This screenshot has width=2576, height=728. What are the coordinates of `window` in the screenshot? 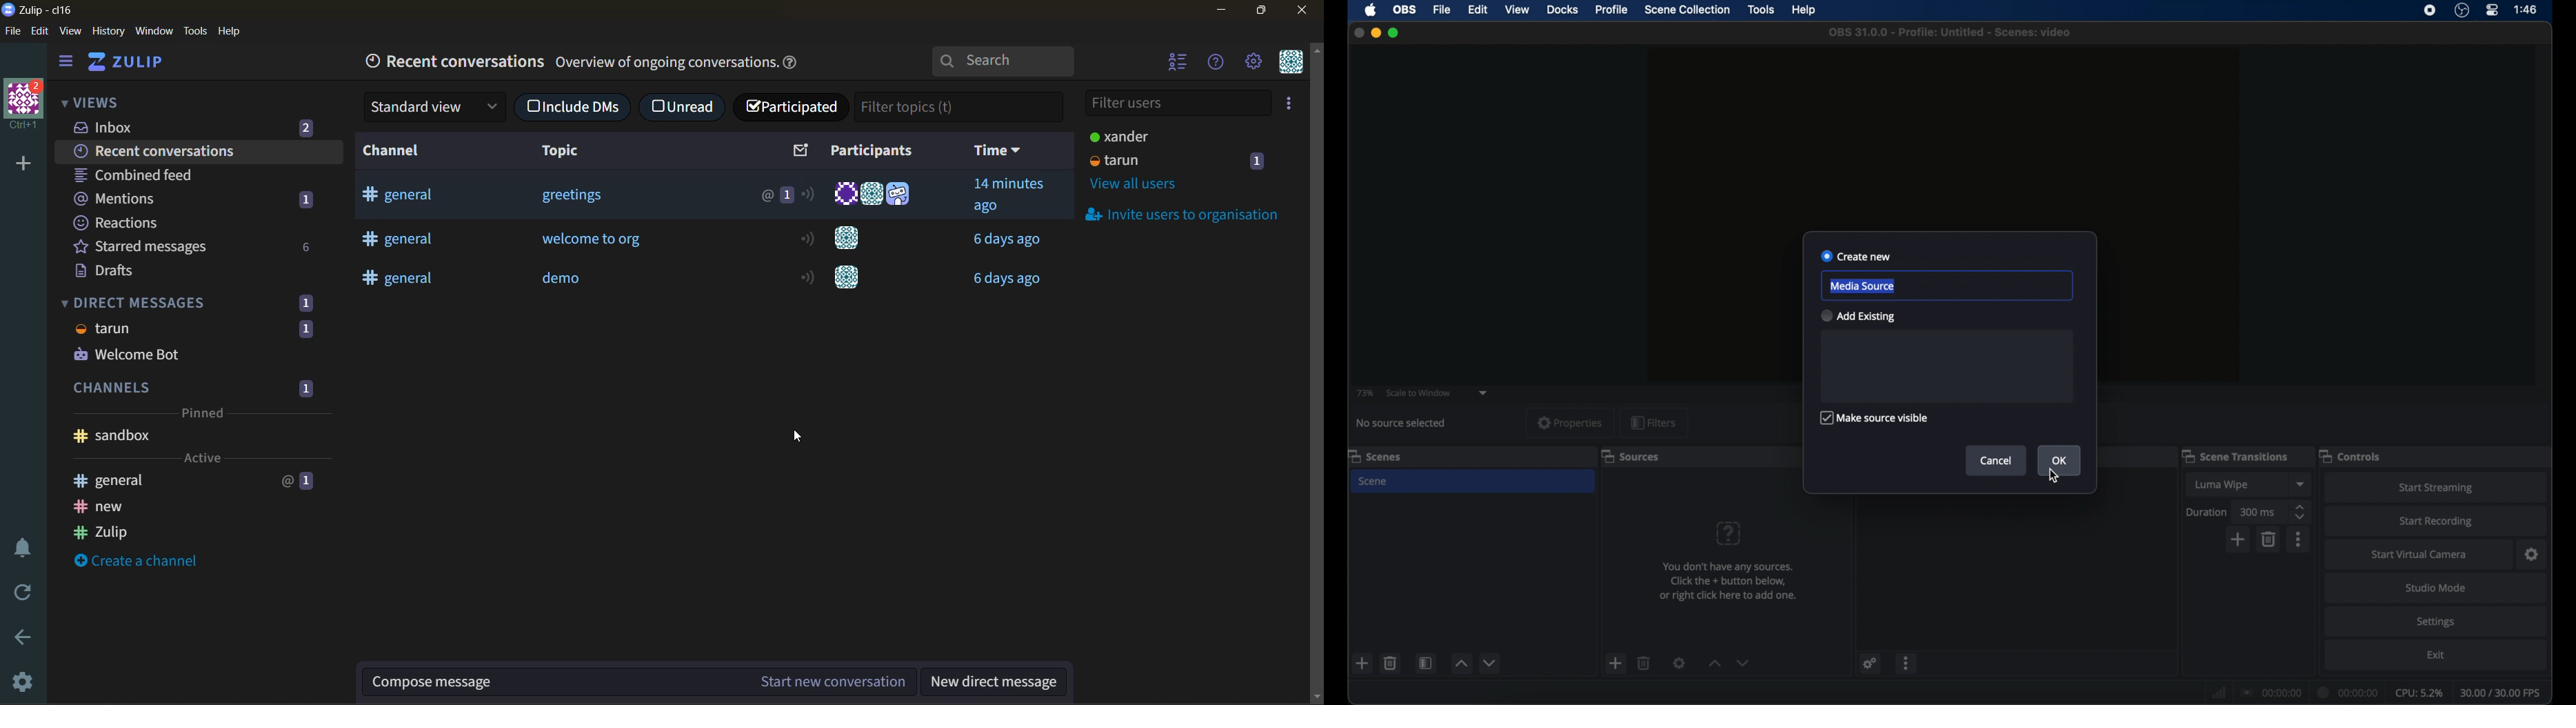 It's located at (154, 31).